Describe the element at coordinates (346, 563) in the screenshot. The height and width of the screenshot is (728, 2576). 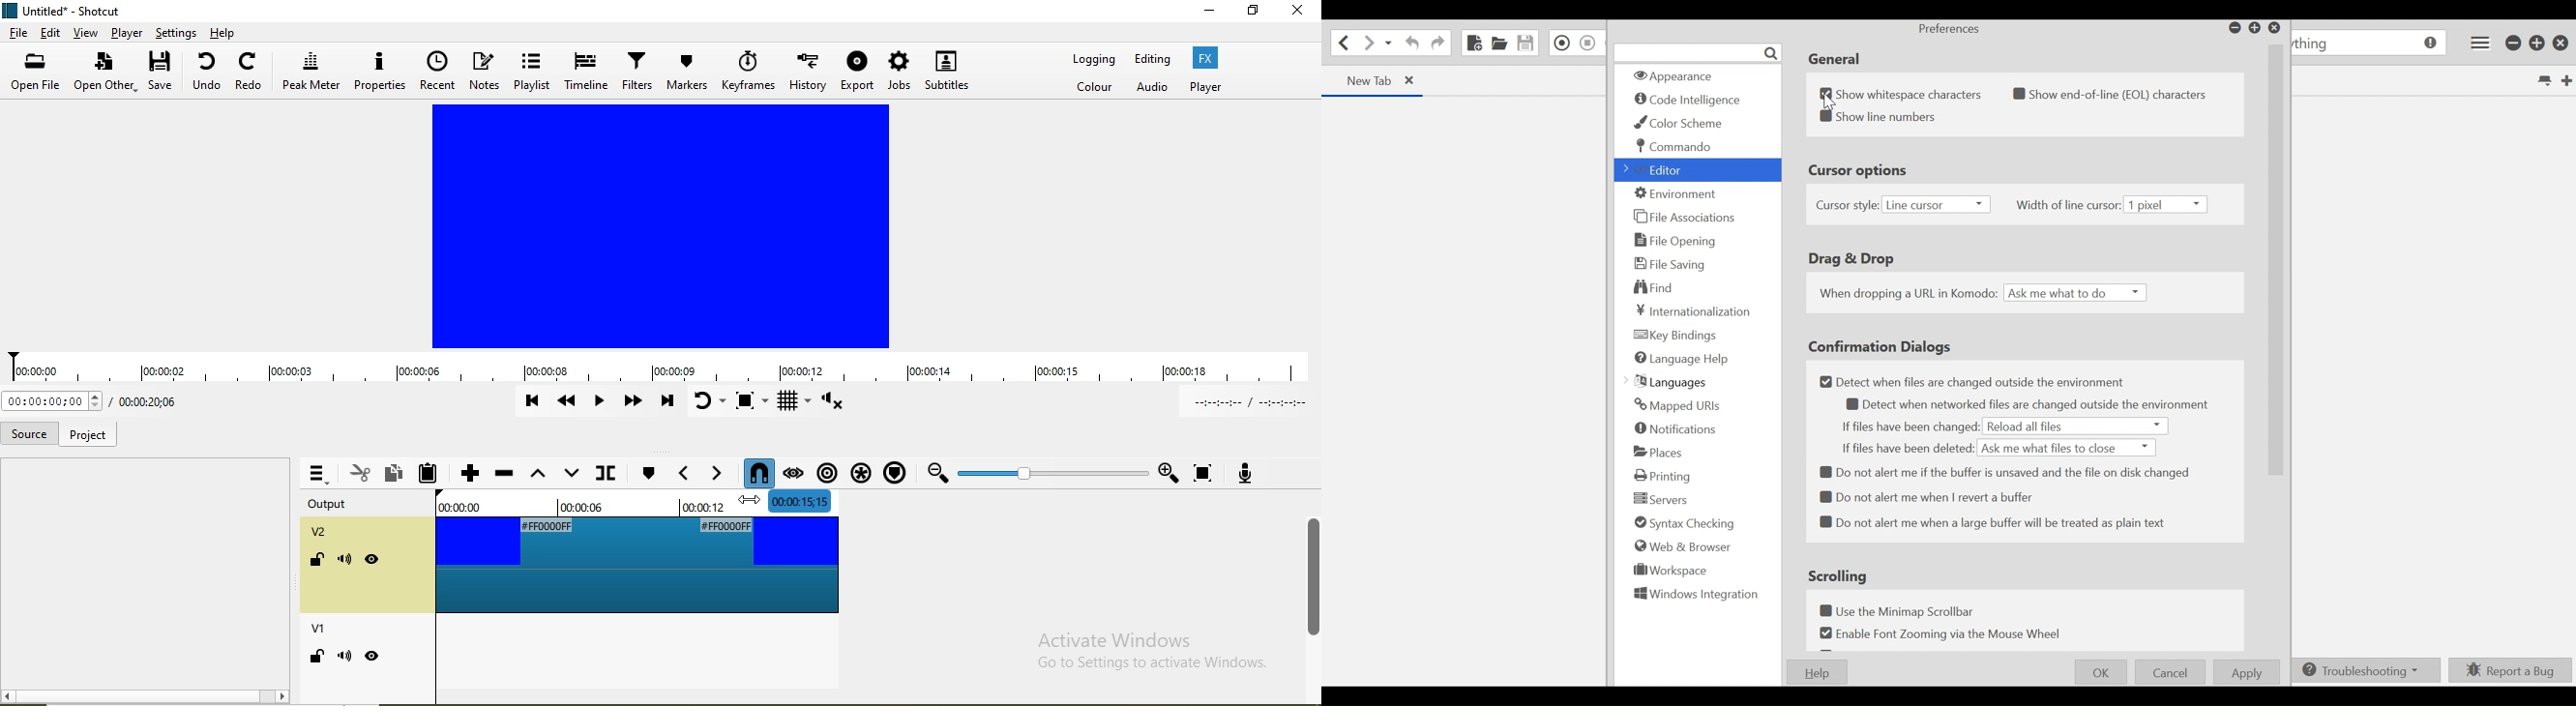
I see `mute` at that location.